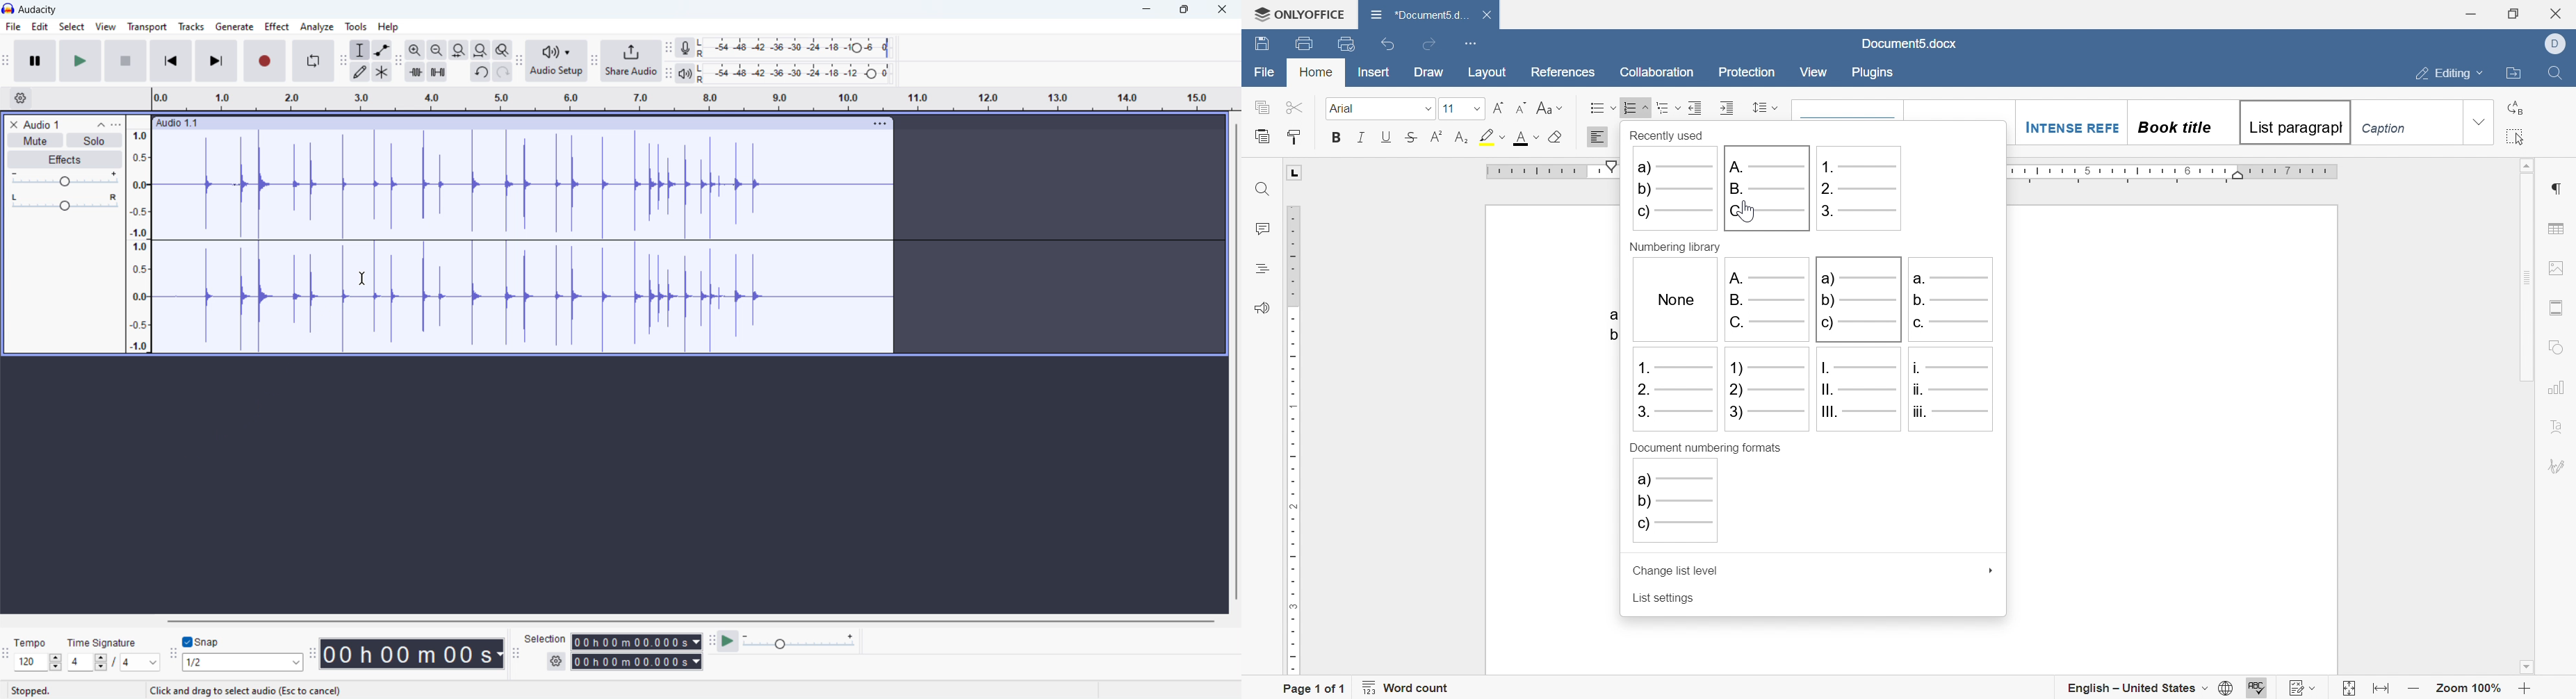 This screenshot has width=2576, height=700. Describe the element at coordinates (1375, 73) in the screenshot. I see `insert` at that location.